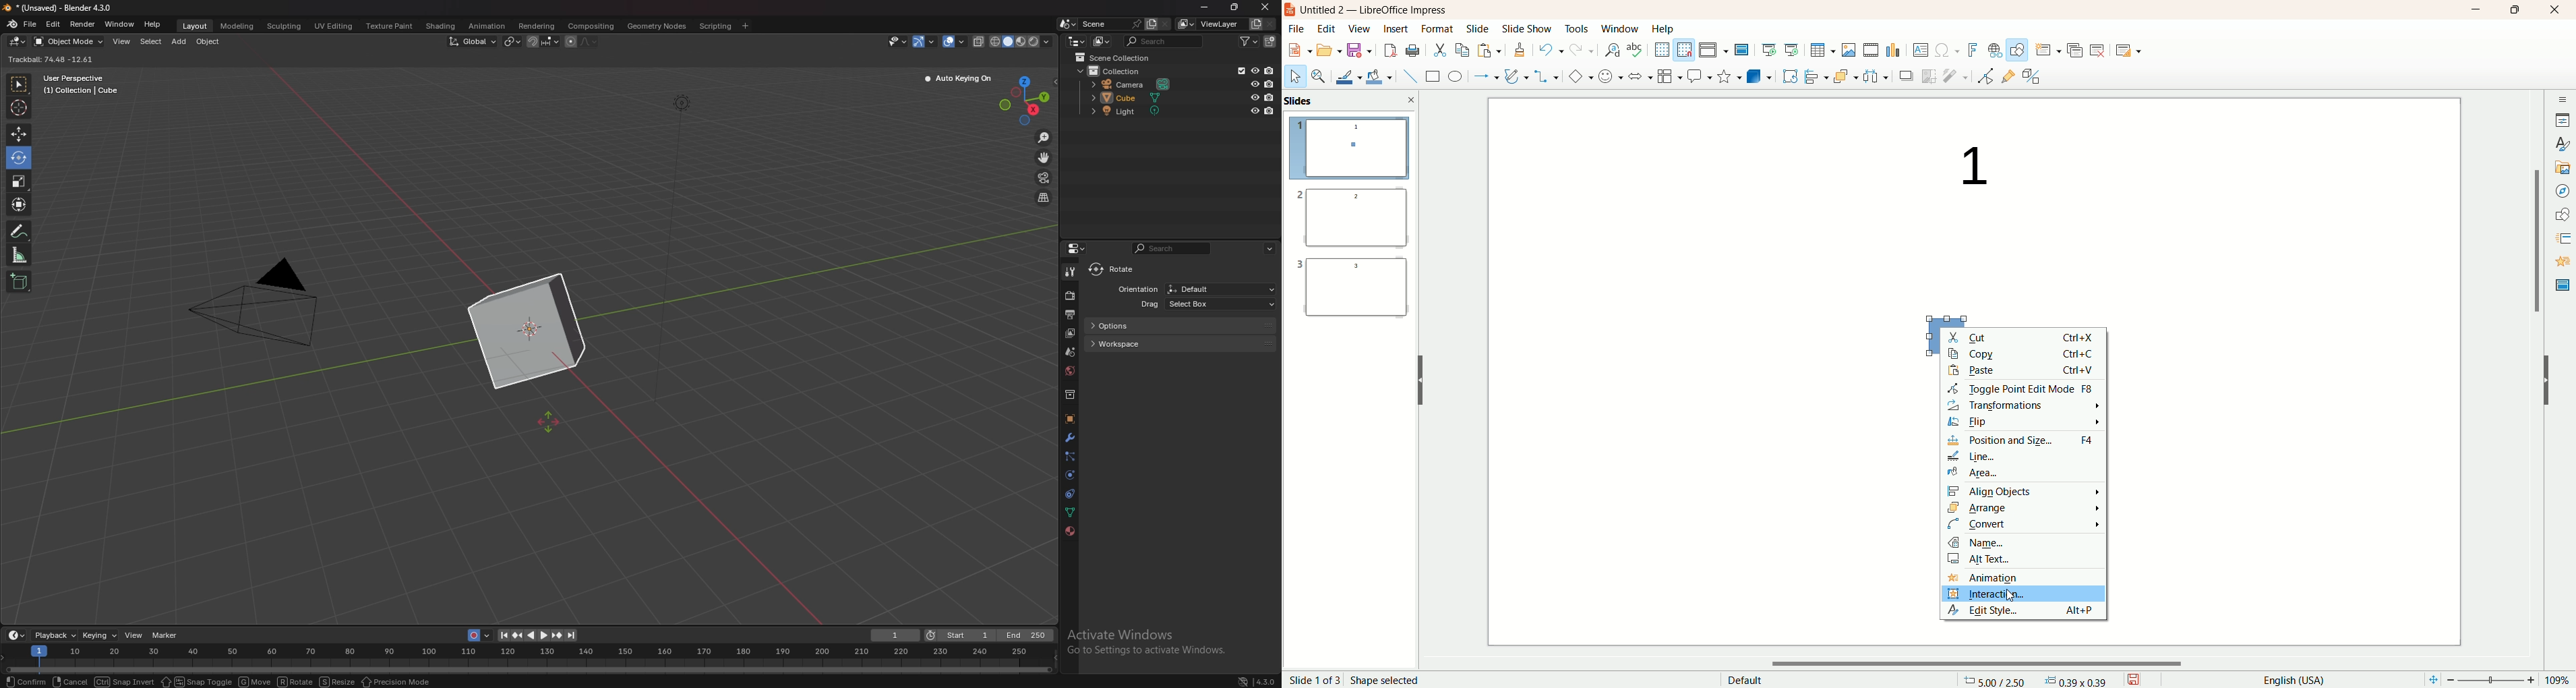 This screenshot has height=700, width=2576. I want to click on show grid, so click(1660, 49).